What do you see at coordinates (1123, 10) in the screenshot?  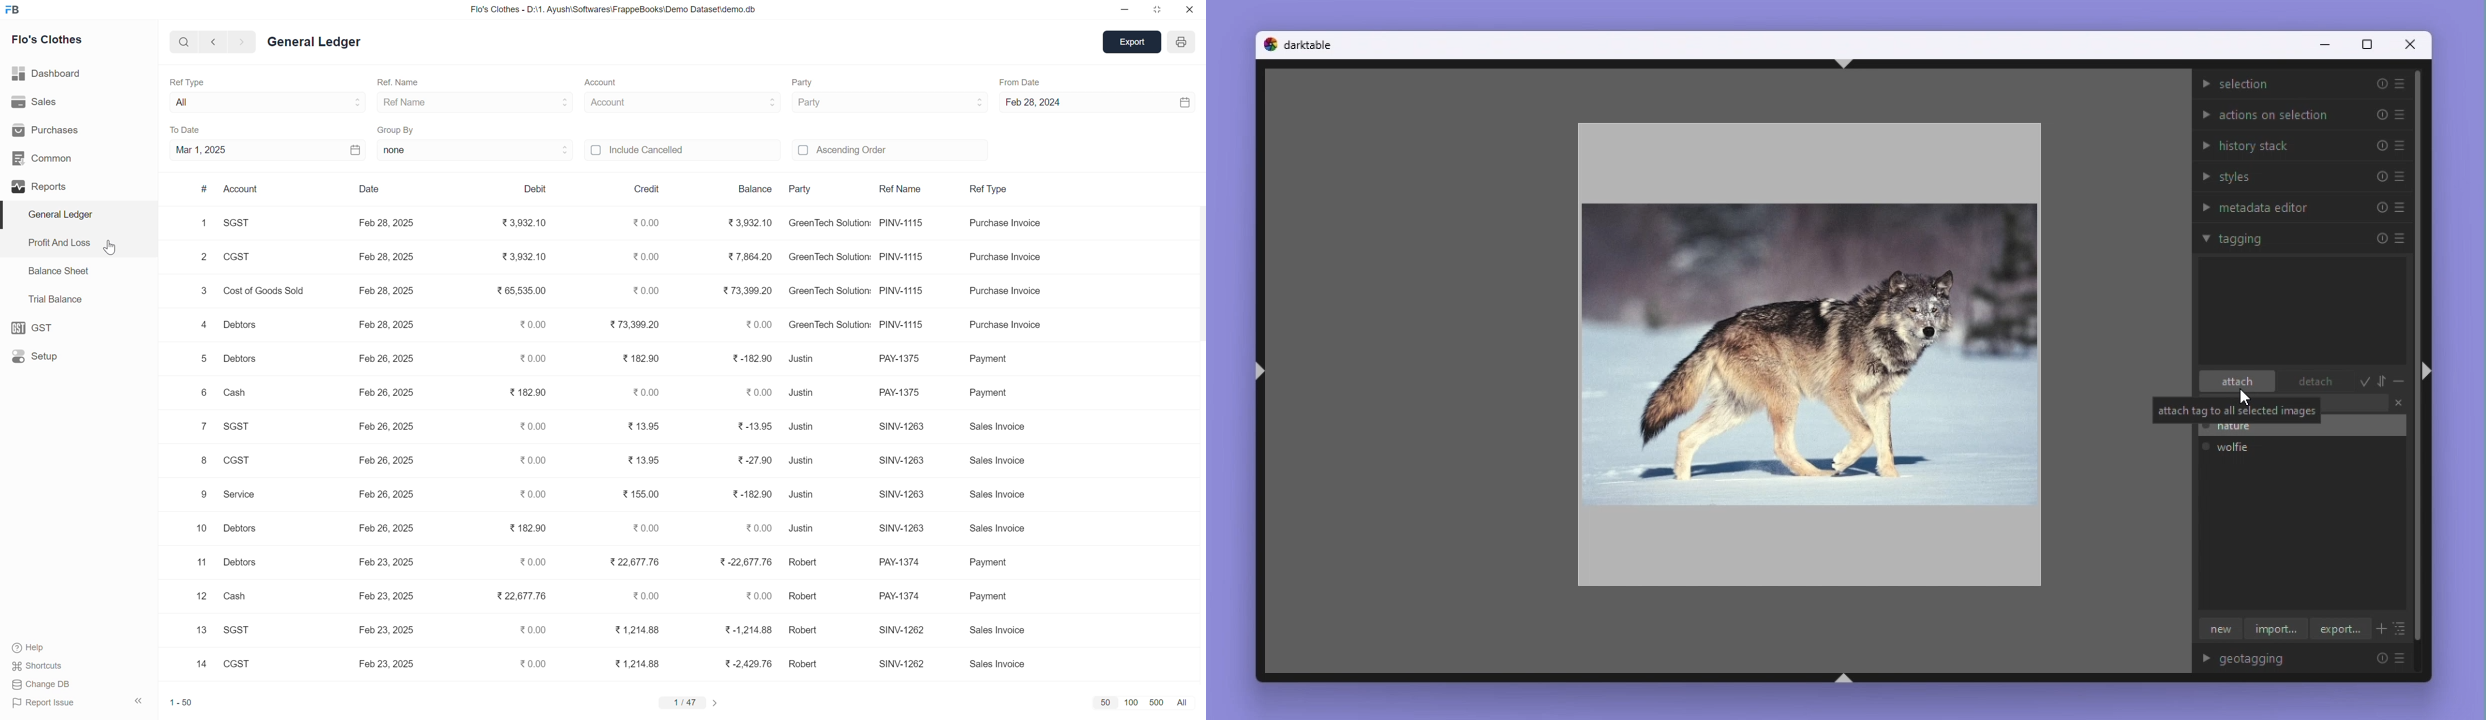 I see `minimize` at bounding box center [1123, 10].